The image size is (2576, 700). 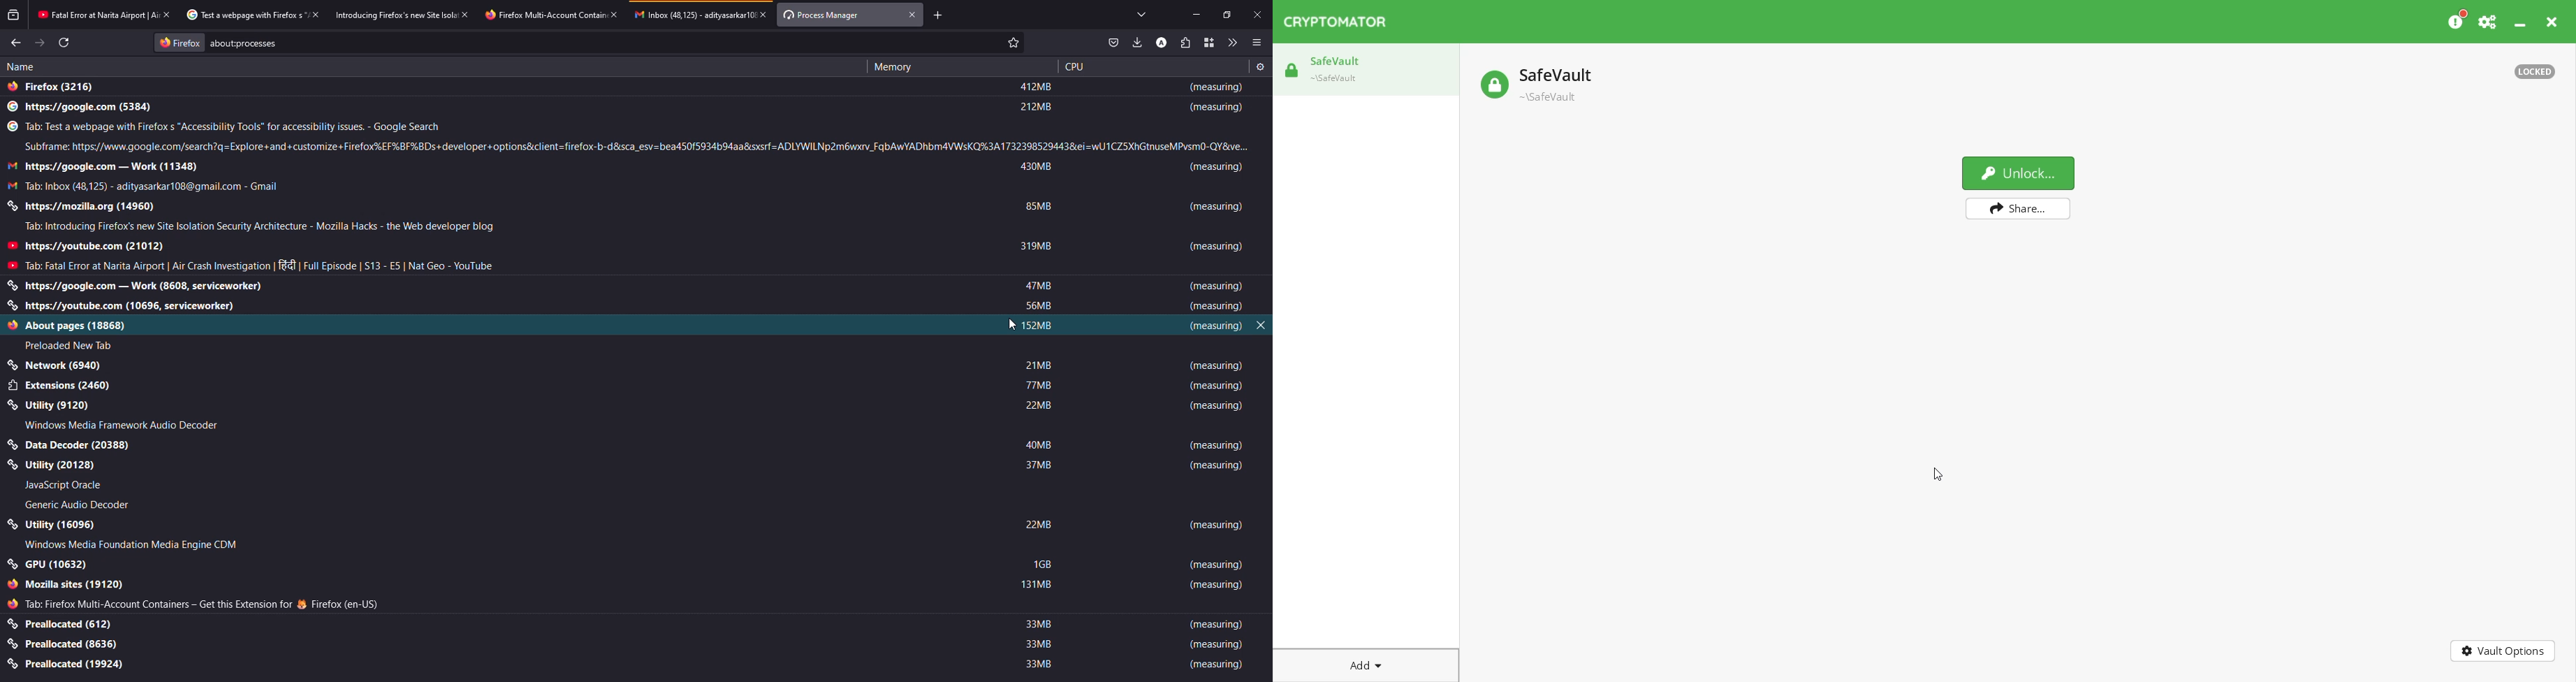 I want to click on measuring, so click(x=1213, y=306).